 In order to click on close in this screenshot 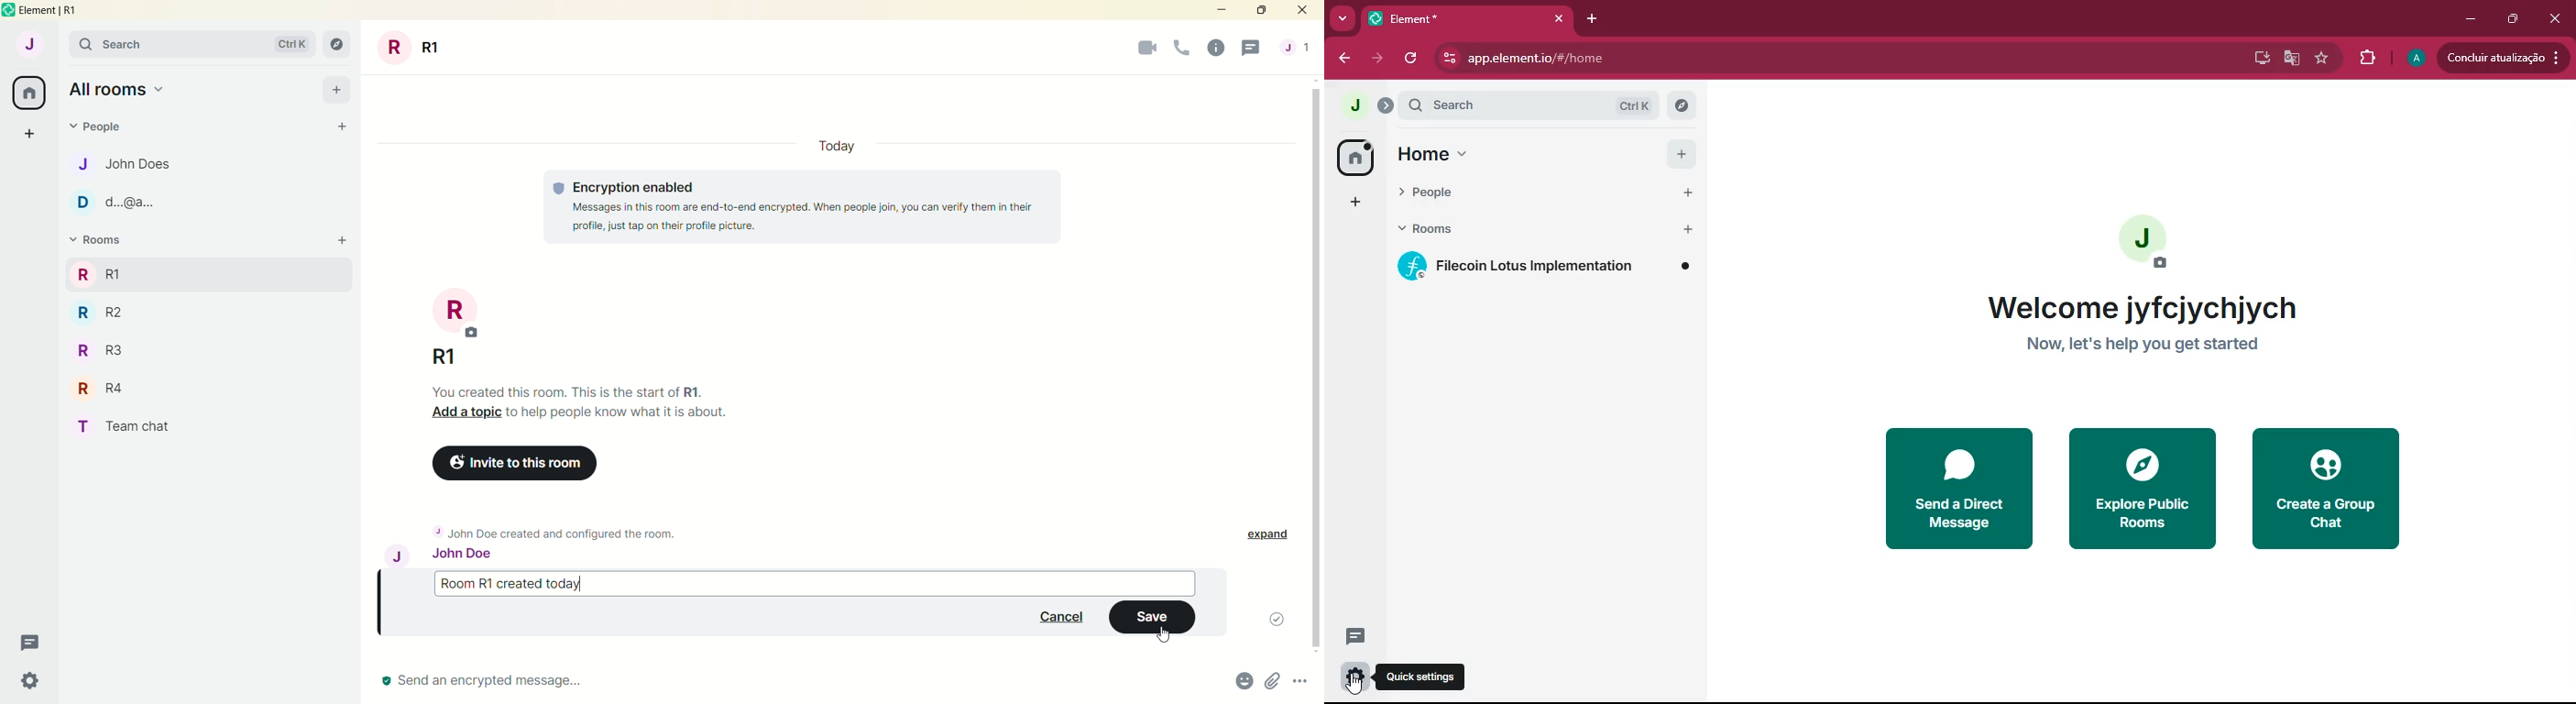, I will do `click(1305, 10)`.